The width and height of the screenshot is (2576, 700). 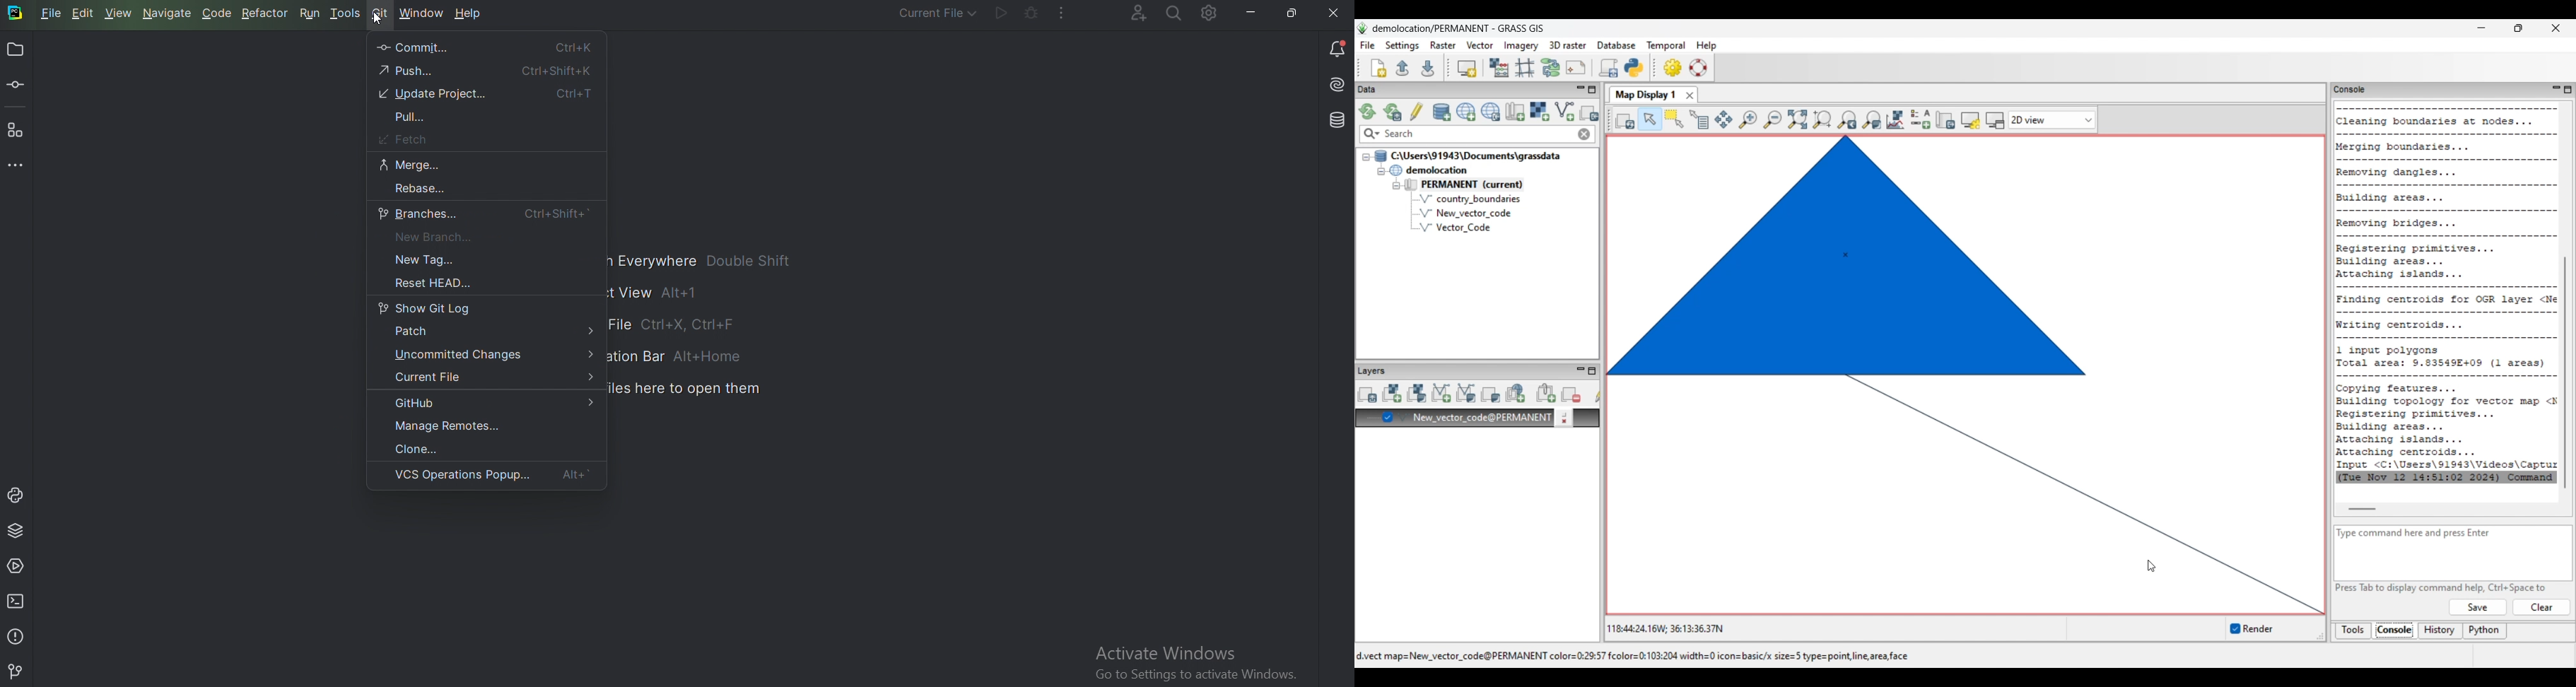 I want to click on Current file, so click(x=489, y=377).